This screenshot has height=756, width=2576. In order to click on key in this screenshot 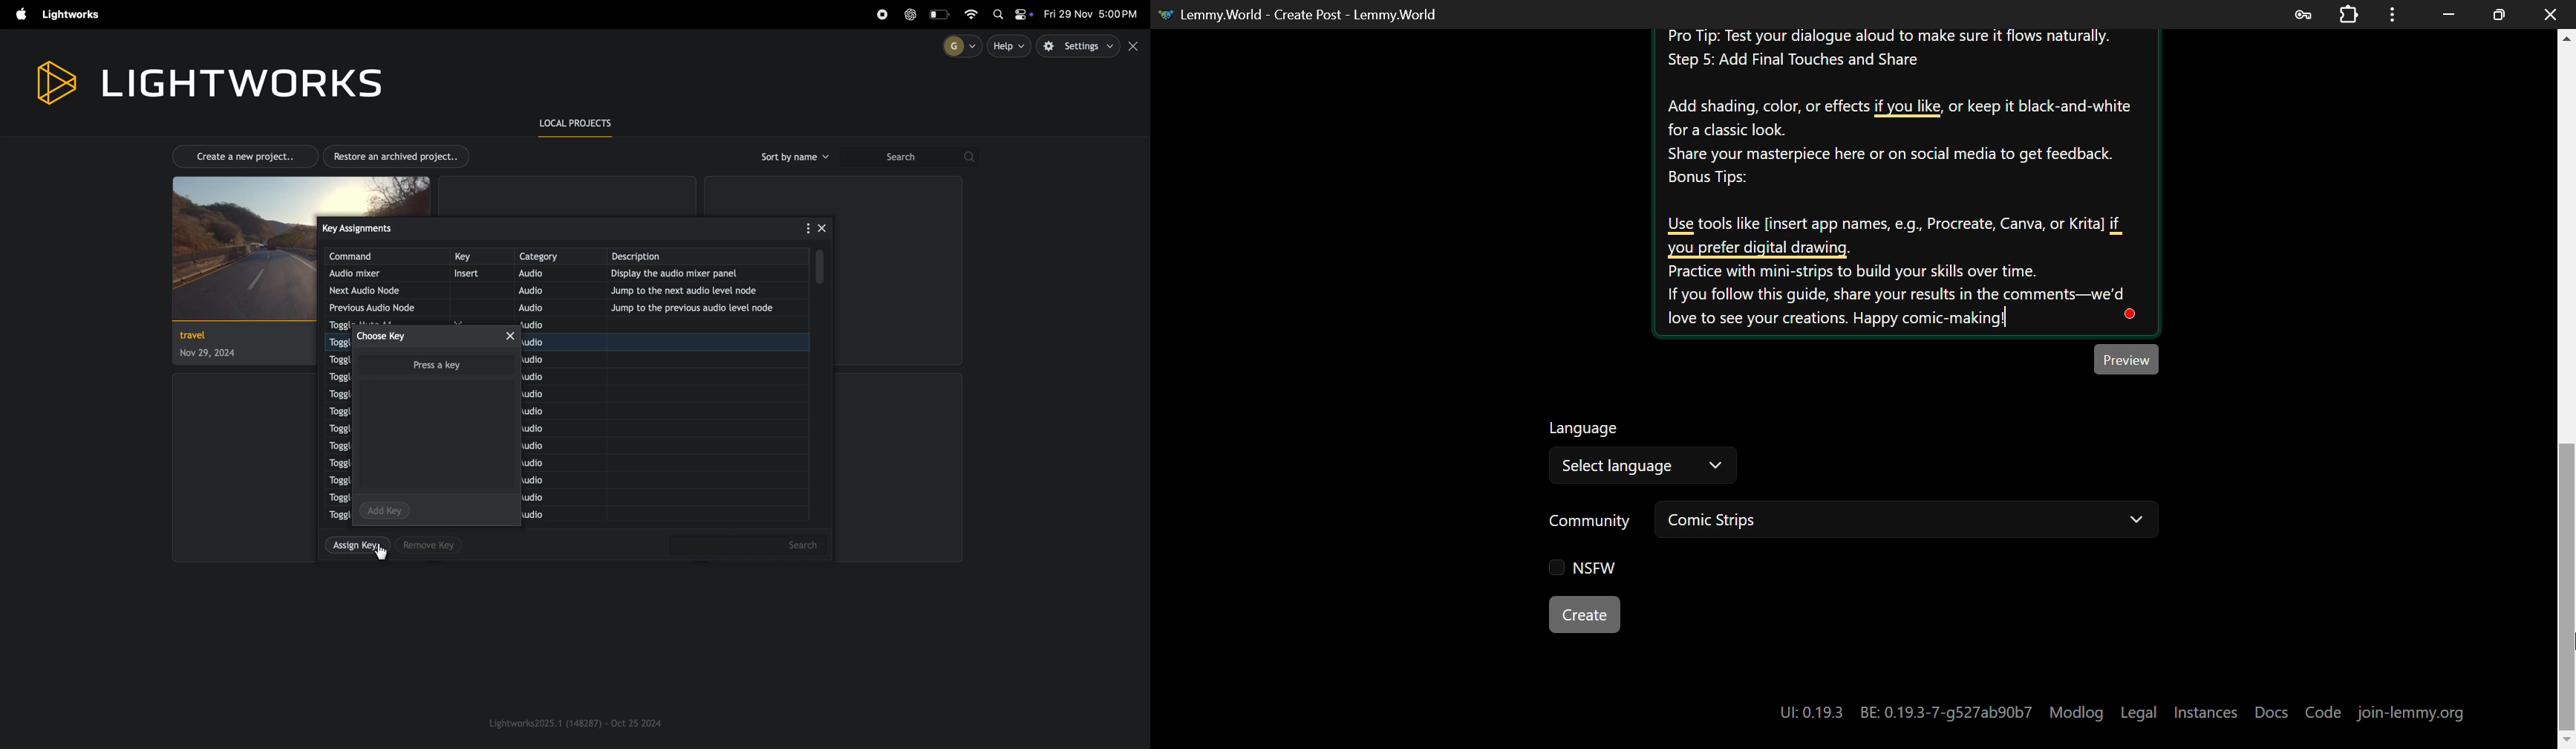, I will do `click(479, 257)`.